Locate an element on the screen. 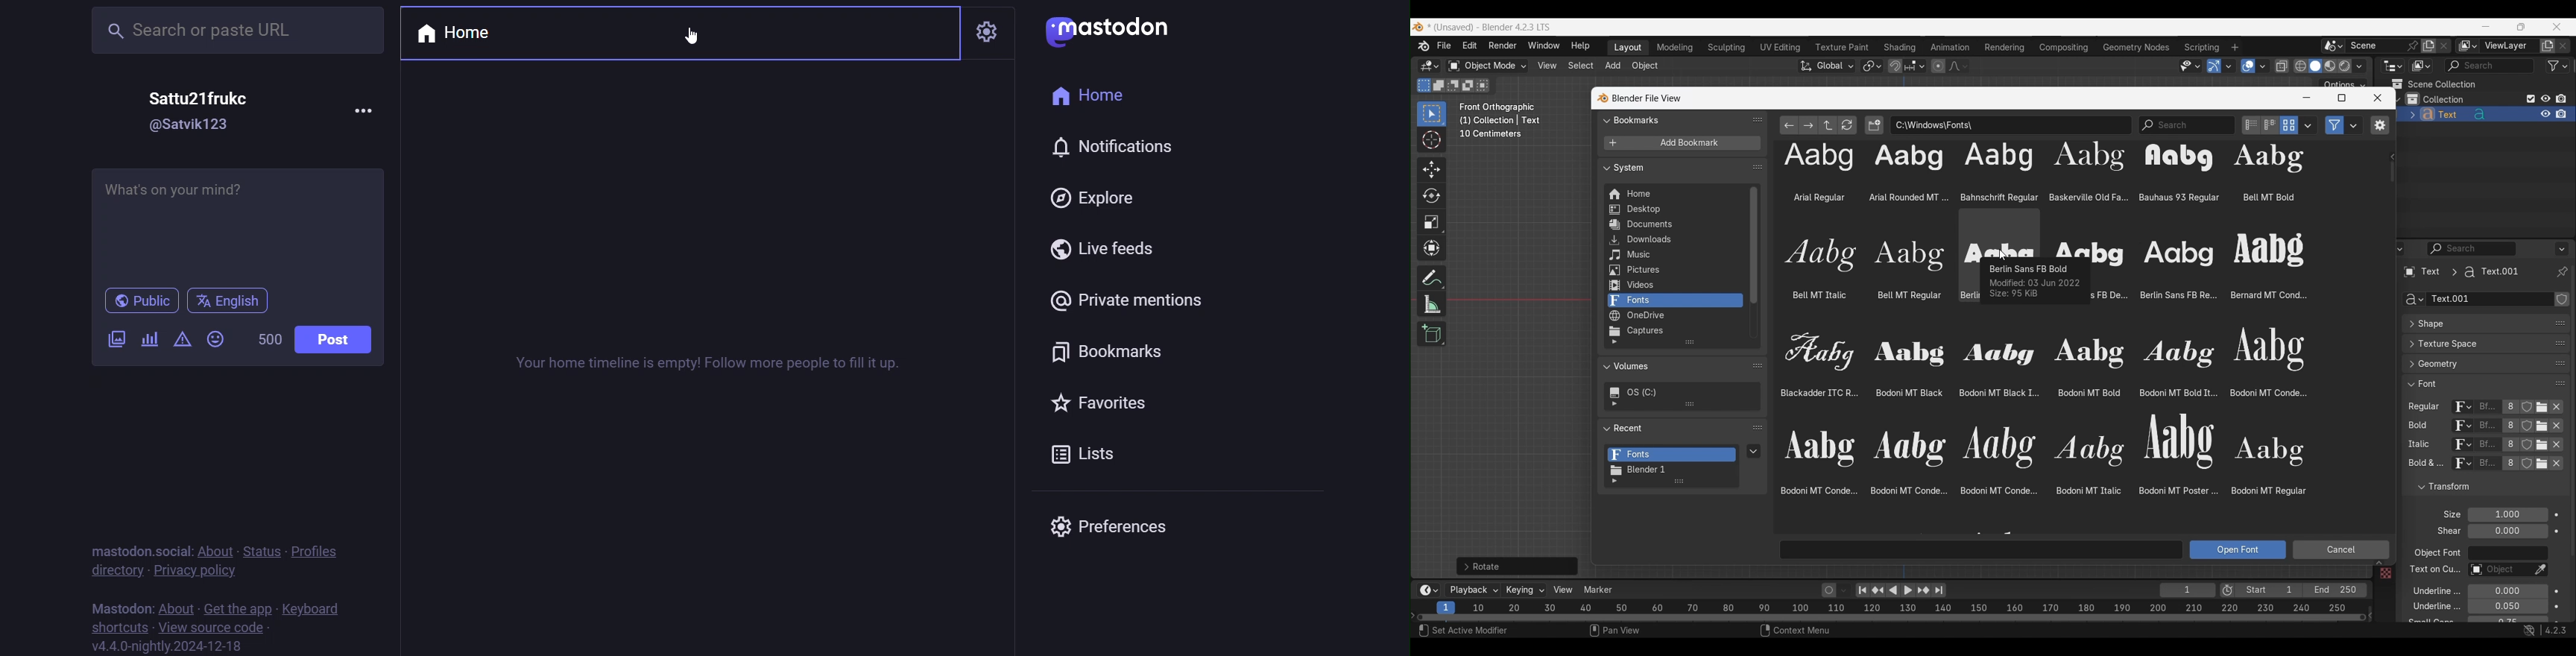  mastodon is located at coordinates (117, 605).